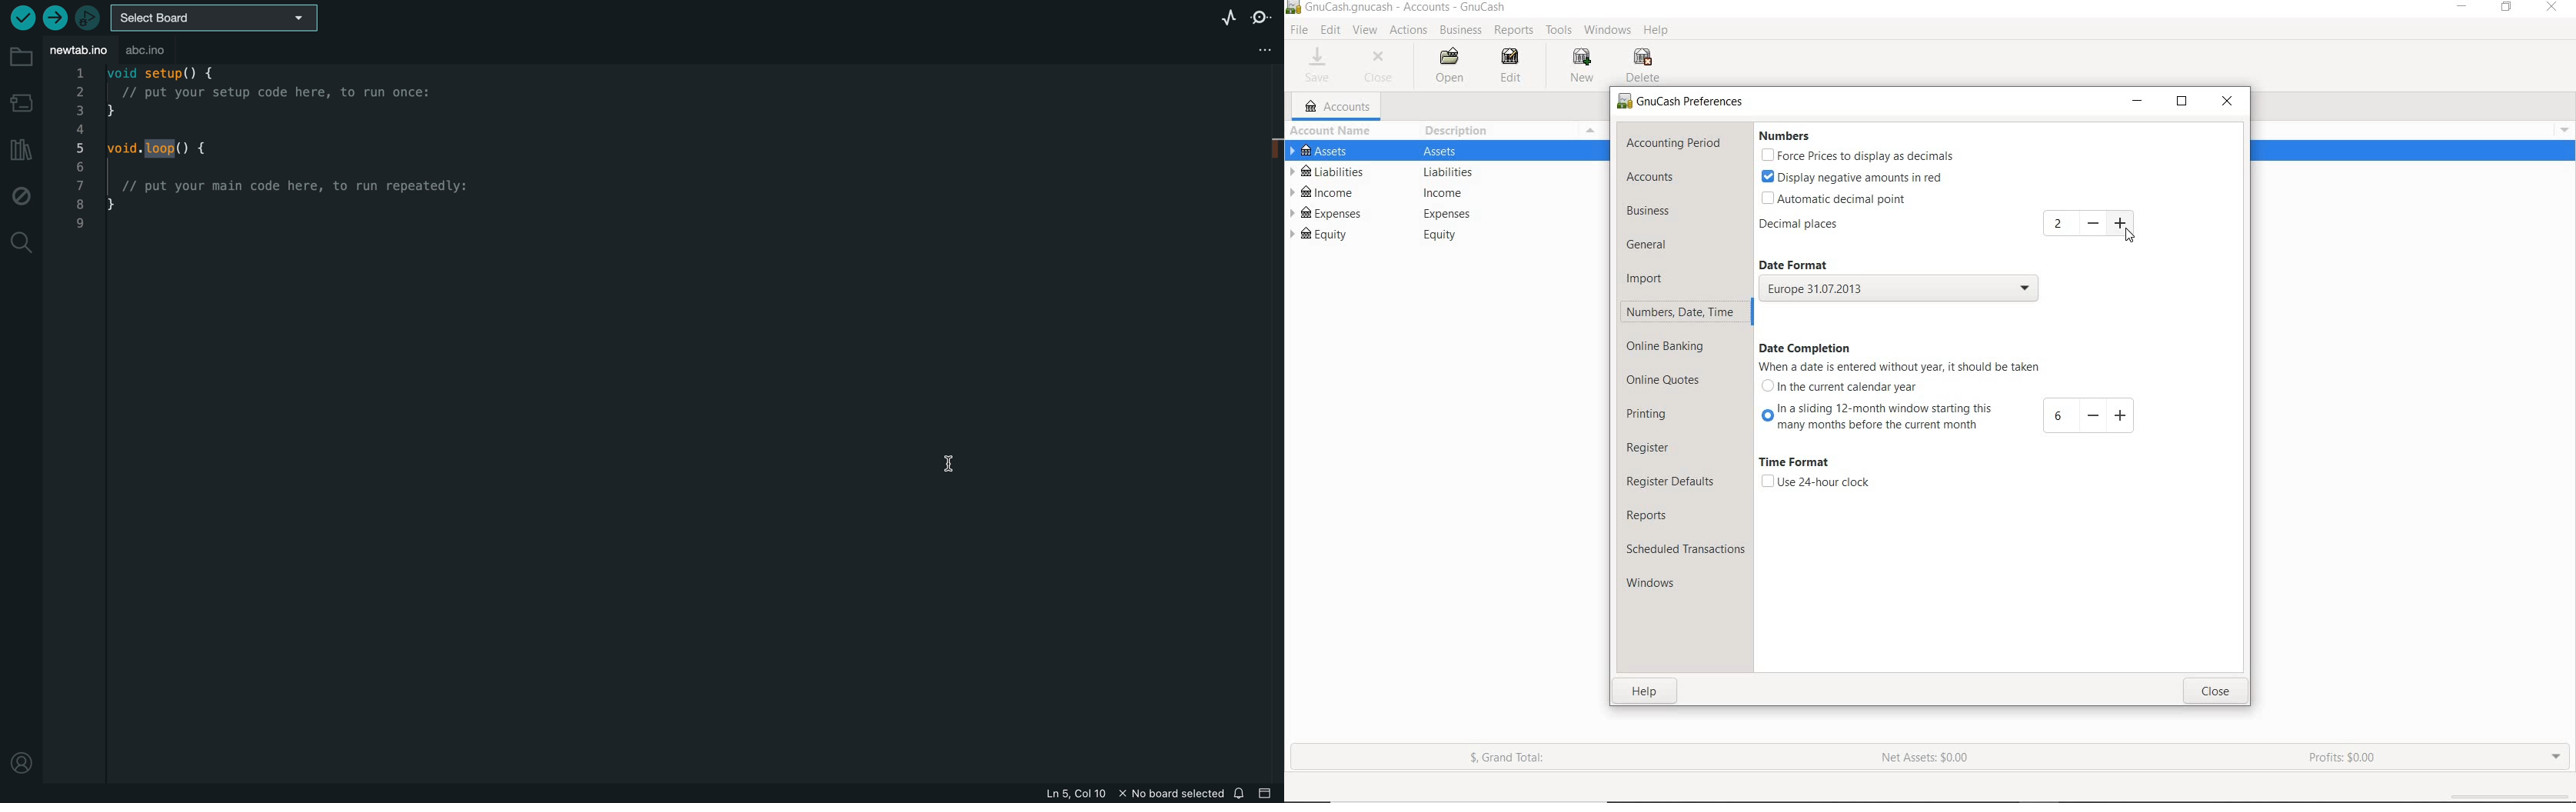 This screenshot has width=2576, height=812. What do you see at coordinates (1333, 130) in the screenshot?
I see `ACCOUNT NAME` at bounding box center [1333, 130].